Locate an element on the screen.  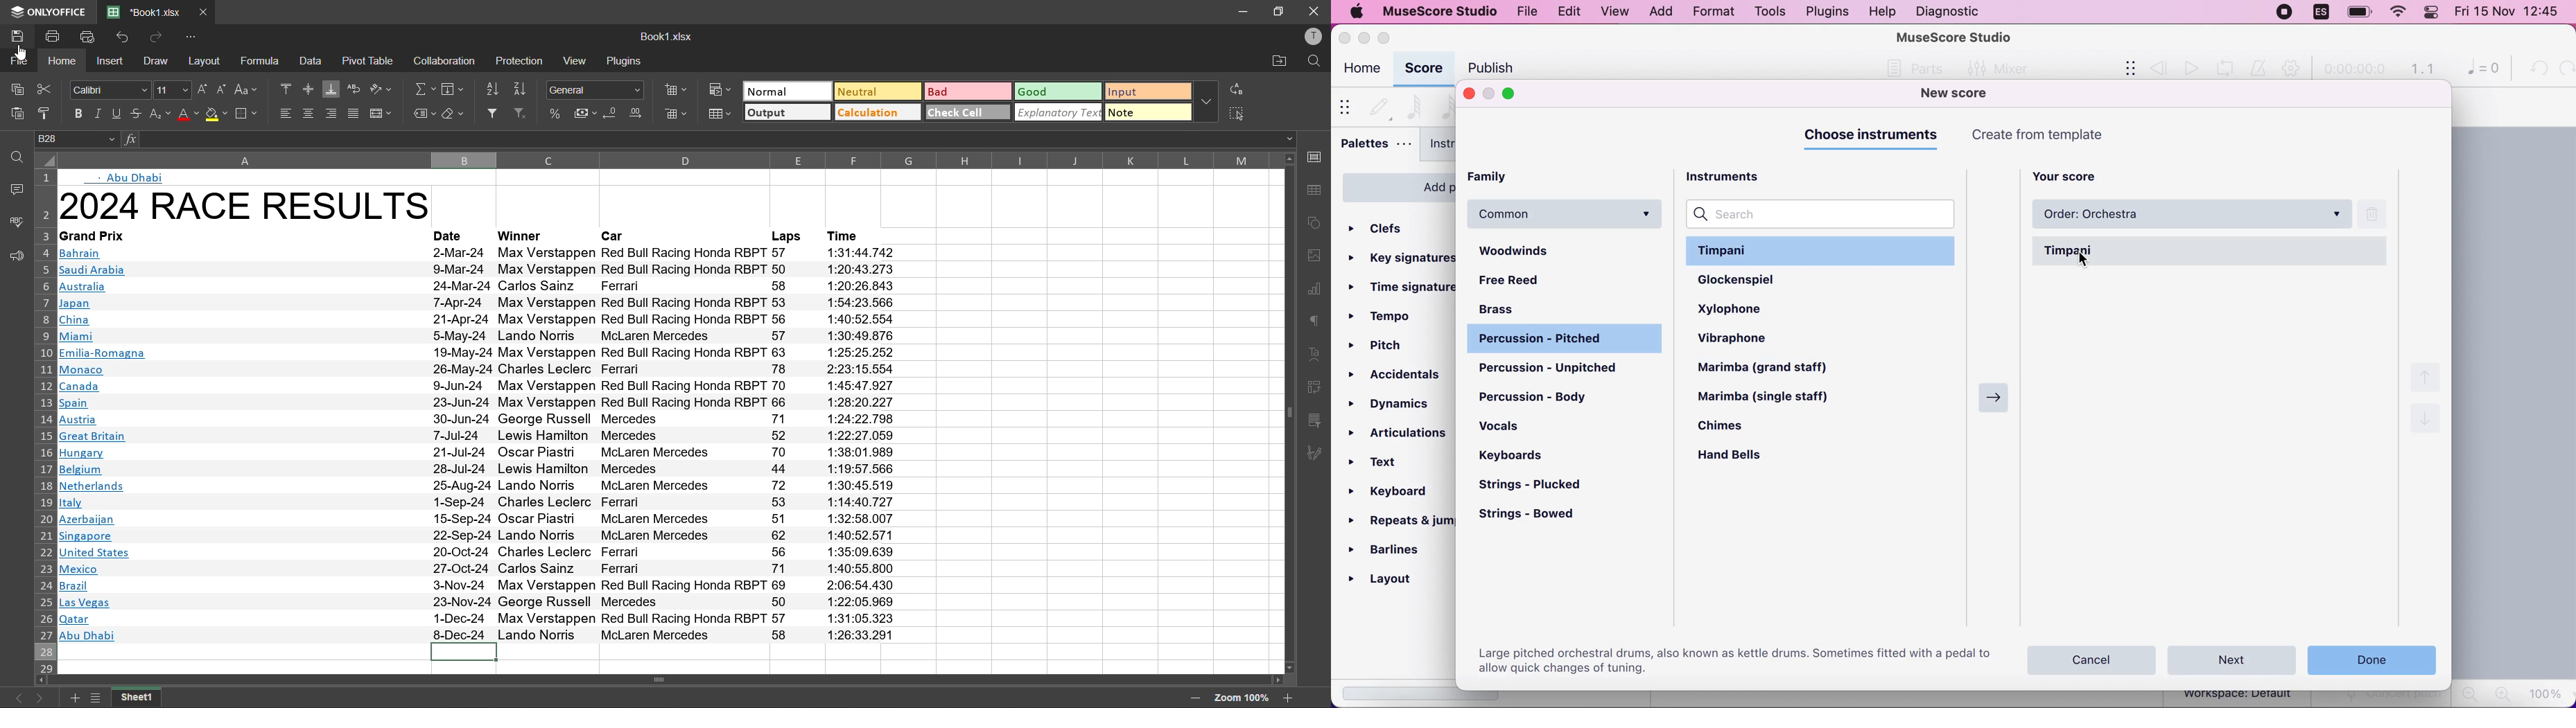
plugins is located at coordinates (1826, 12).